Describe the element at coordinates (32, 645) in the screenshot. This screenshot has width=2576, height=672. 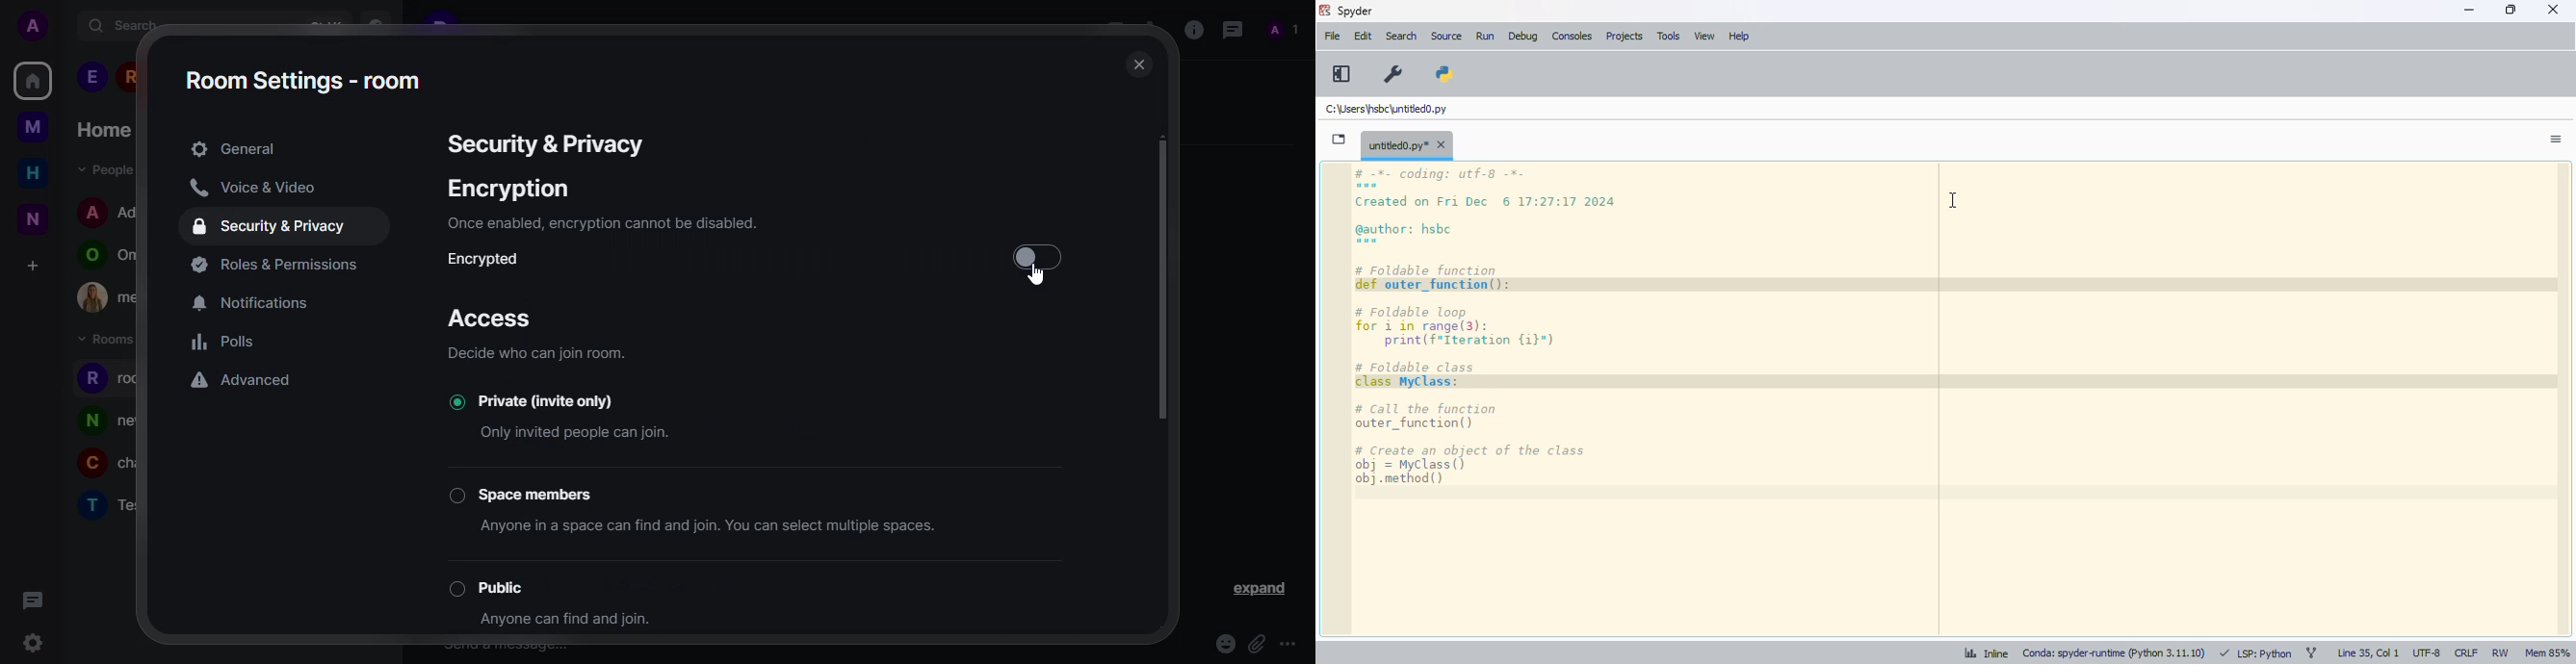
I see `settings` at that location.